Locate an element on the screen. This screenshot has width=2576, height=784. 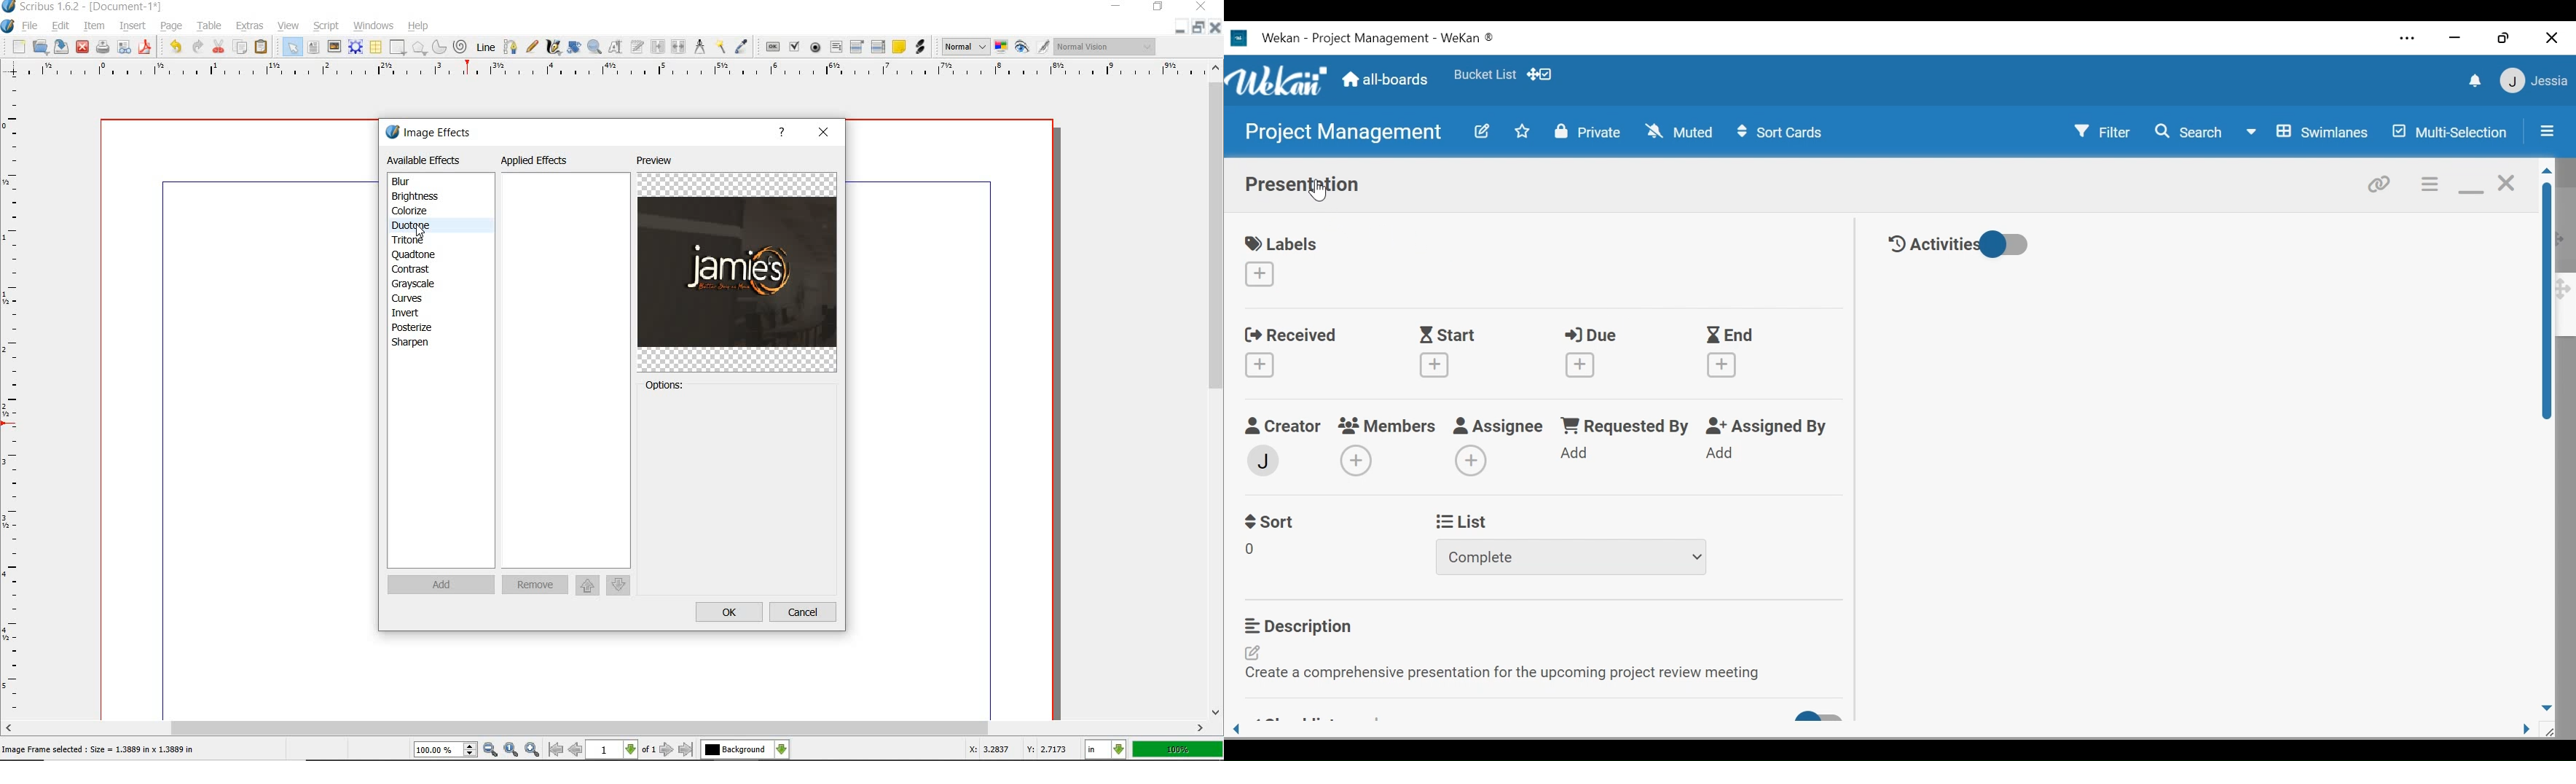
ok is located at coordinates (729, 613).